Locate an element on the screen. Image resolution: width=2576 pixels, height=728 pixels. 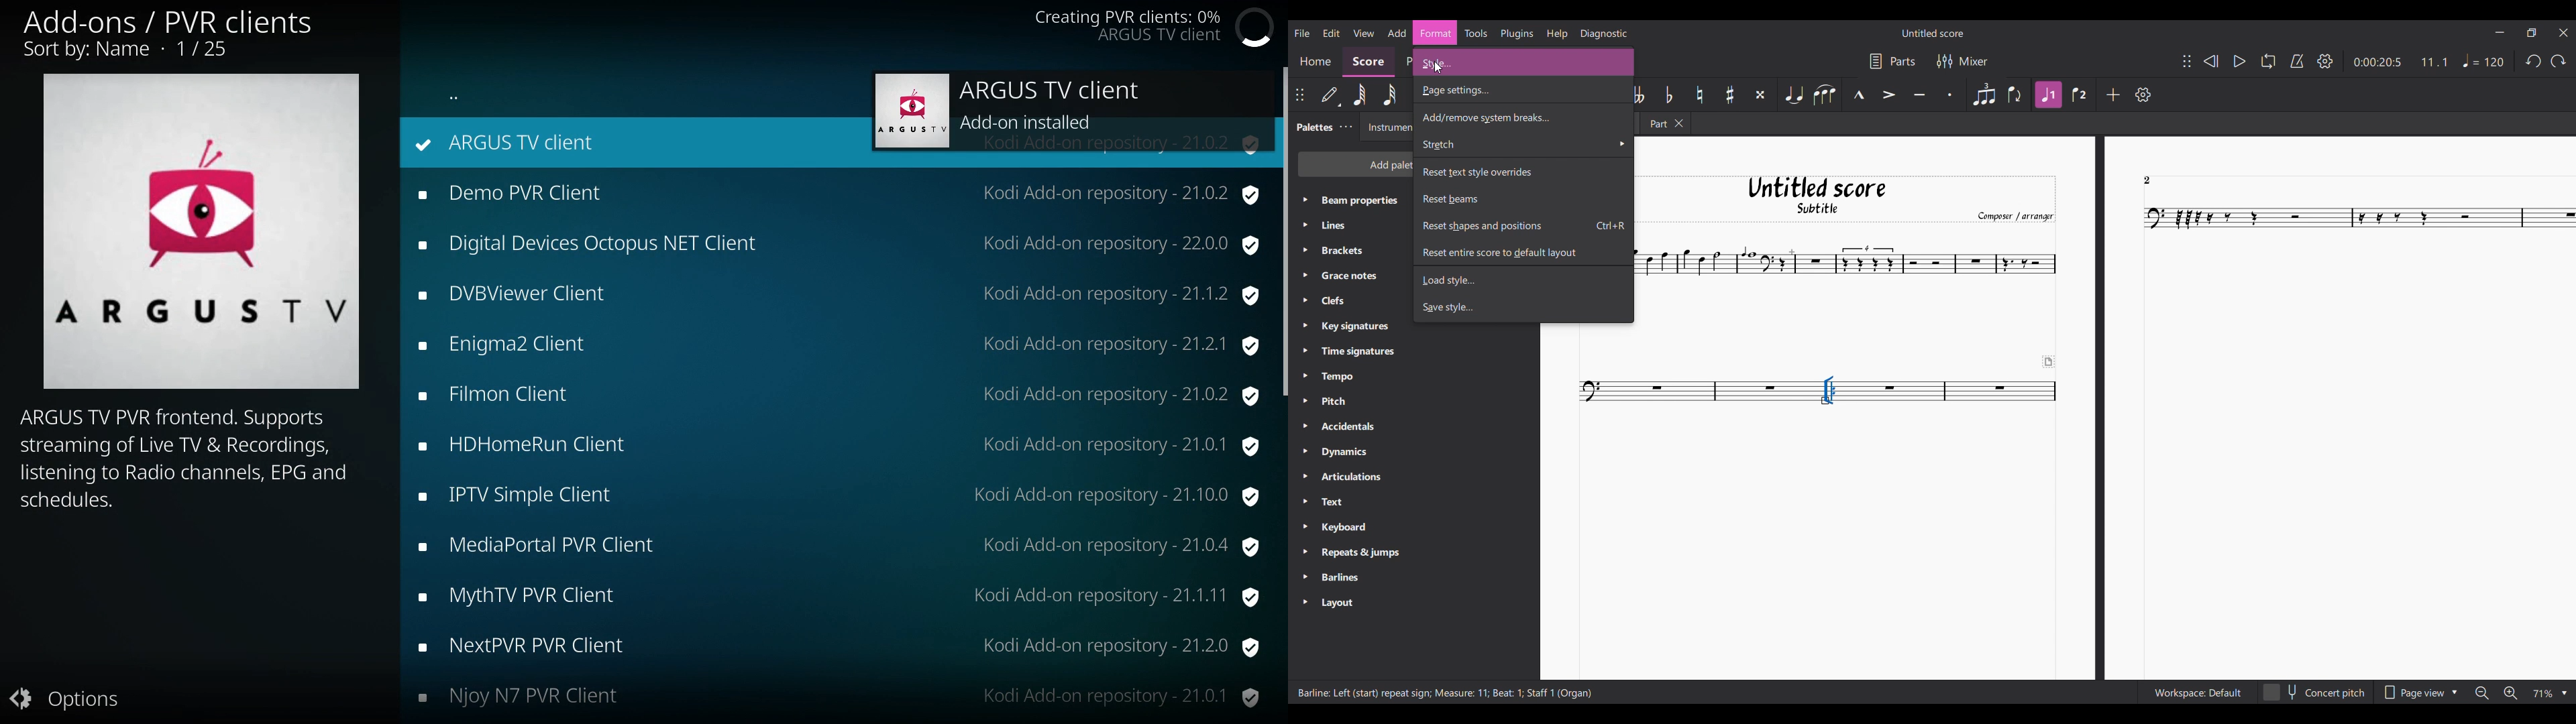
Filmon Client Kodi Add-on repository - 21.0.2 is located at coordinates (834, 396).